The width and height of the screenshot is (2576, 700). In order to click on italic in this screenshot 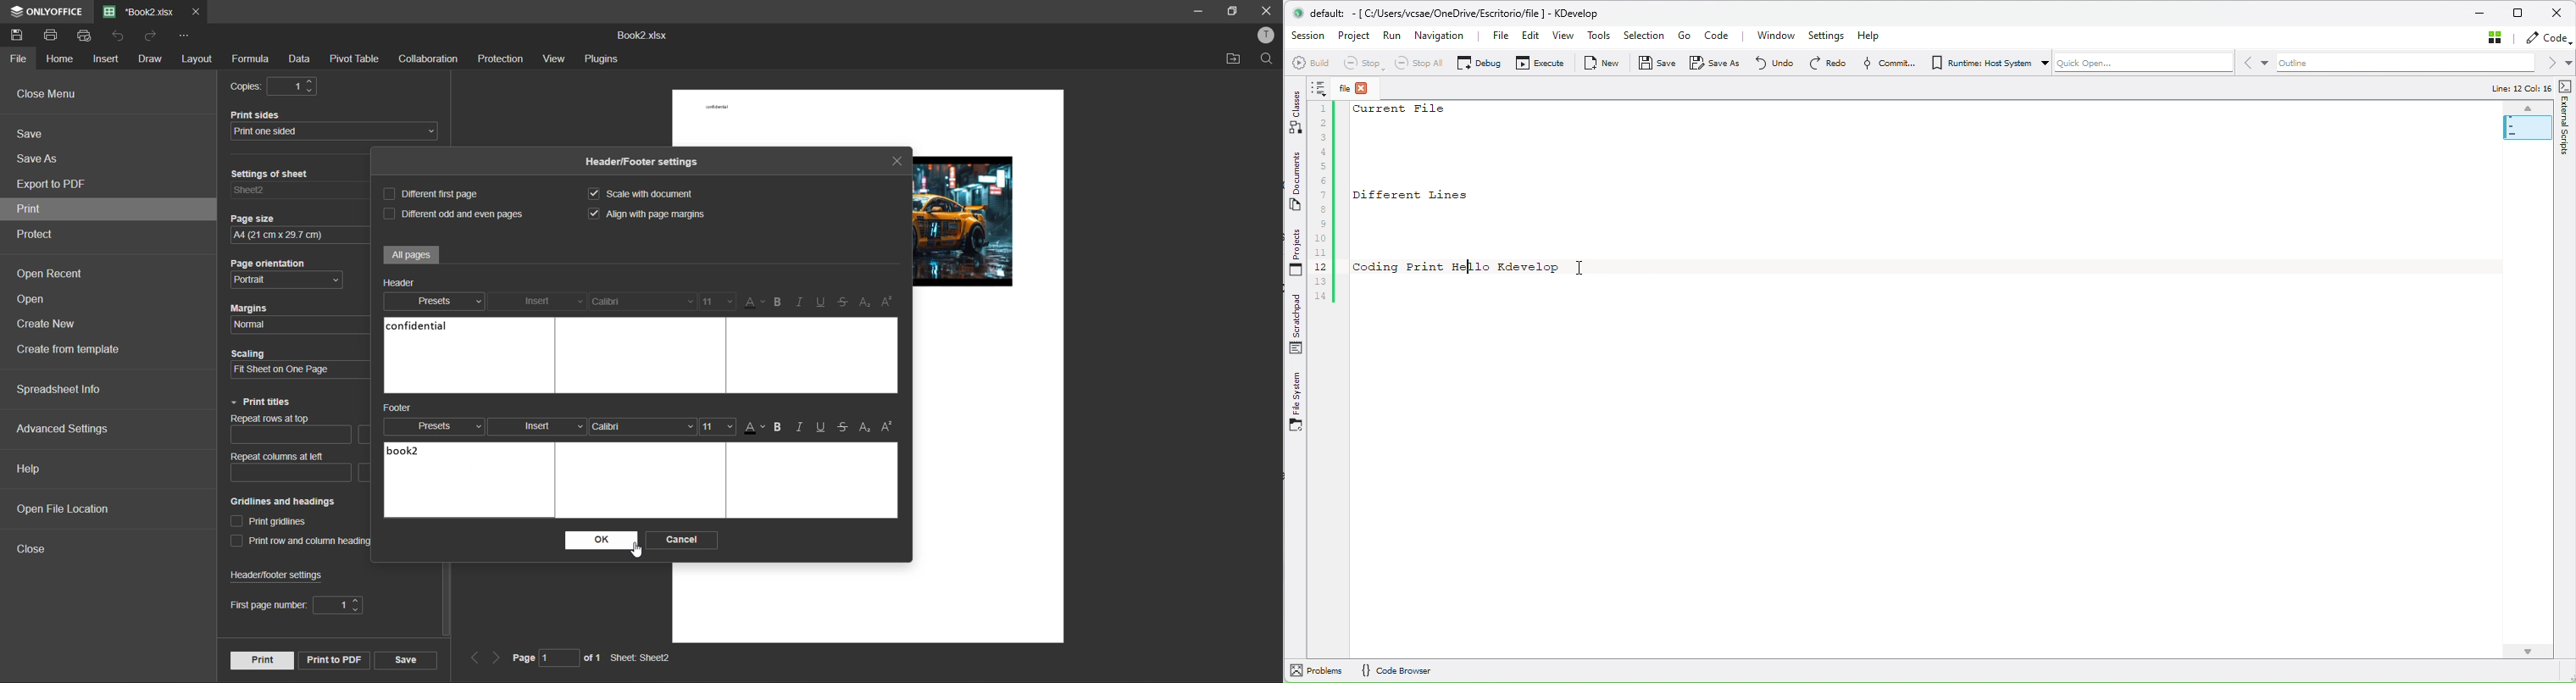, I will do `click(800, 428)`.